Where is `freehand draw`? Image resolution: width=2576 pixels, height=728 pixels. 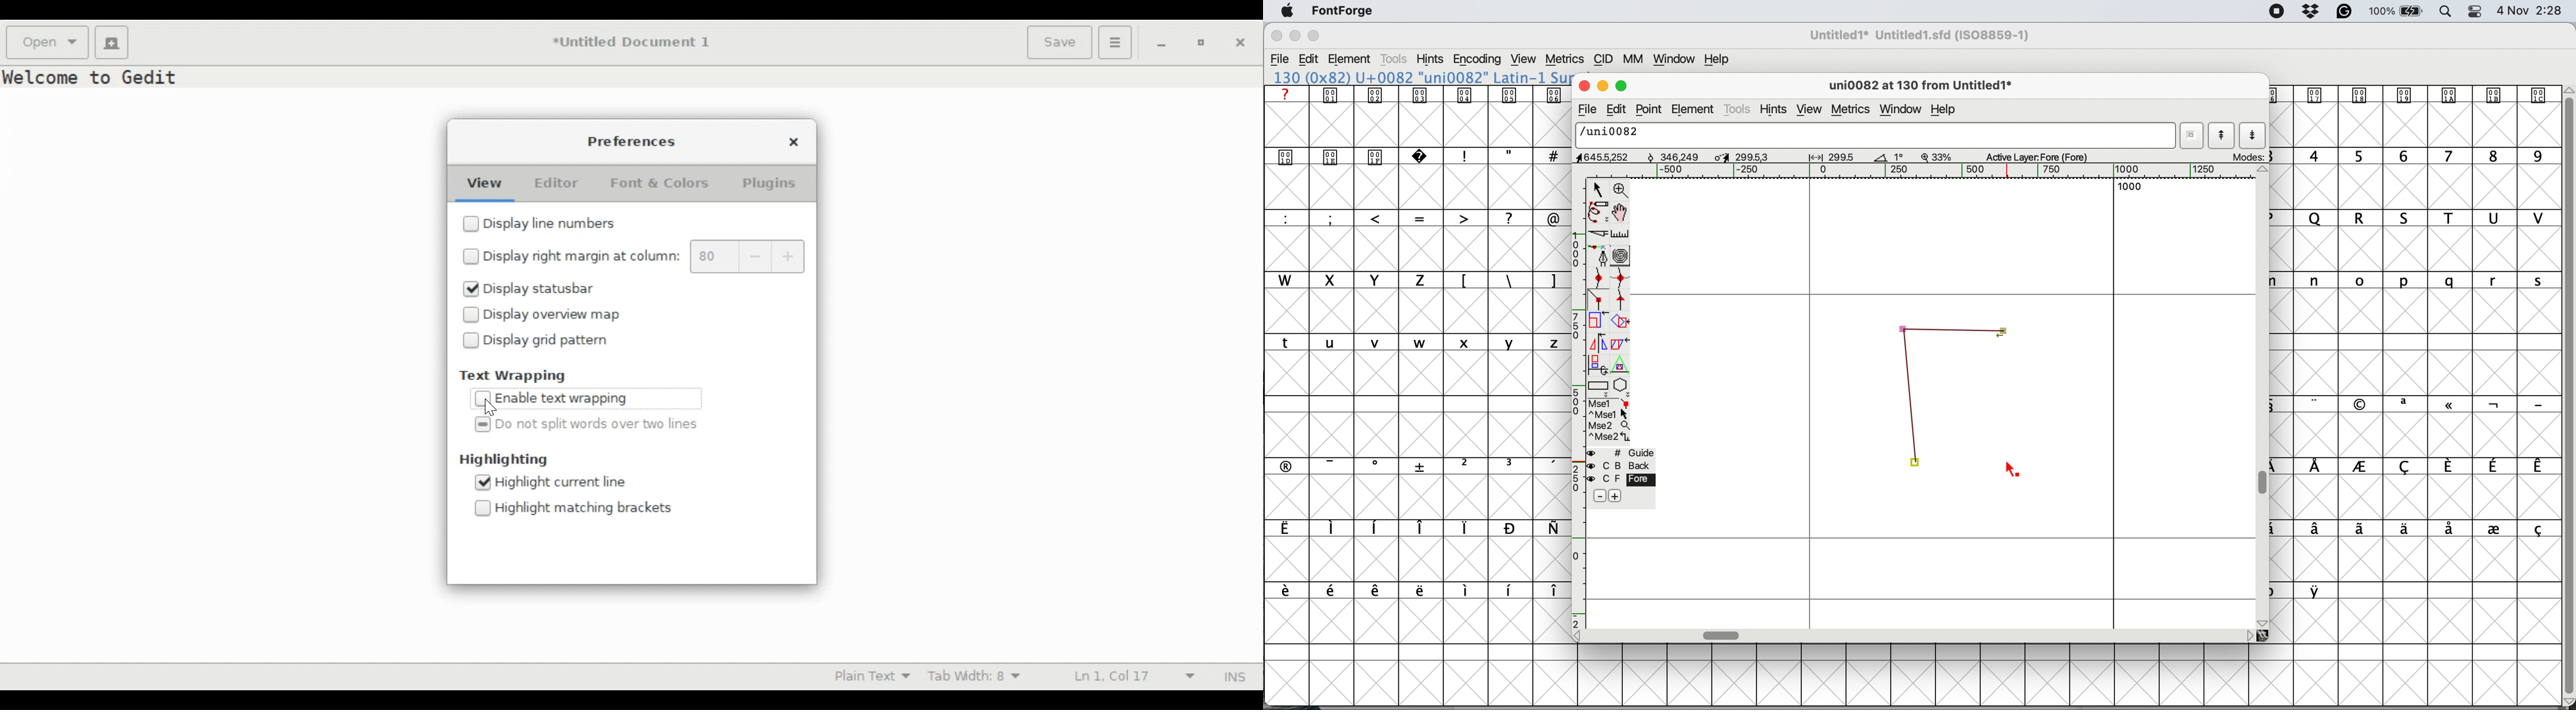
freehand draw is located at coordinates (1600, 213).